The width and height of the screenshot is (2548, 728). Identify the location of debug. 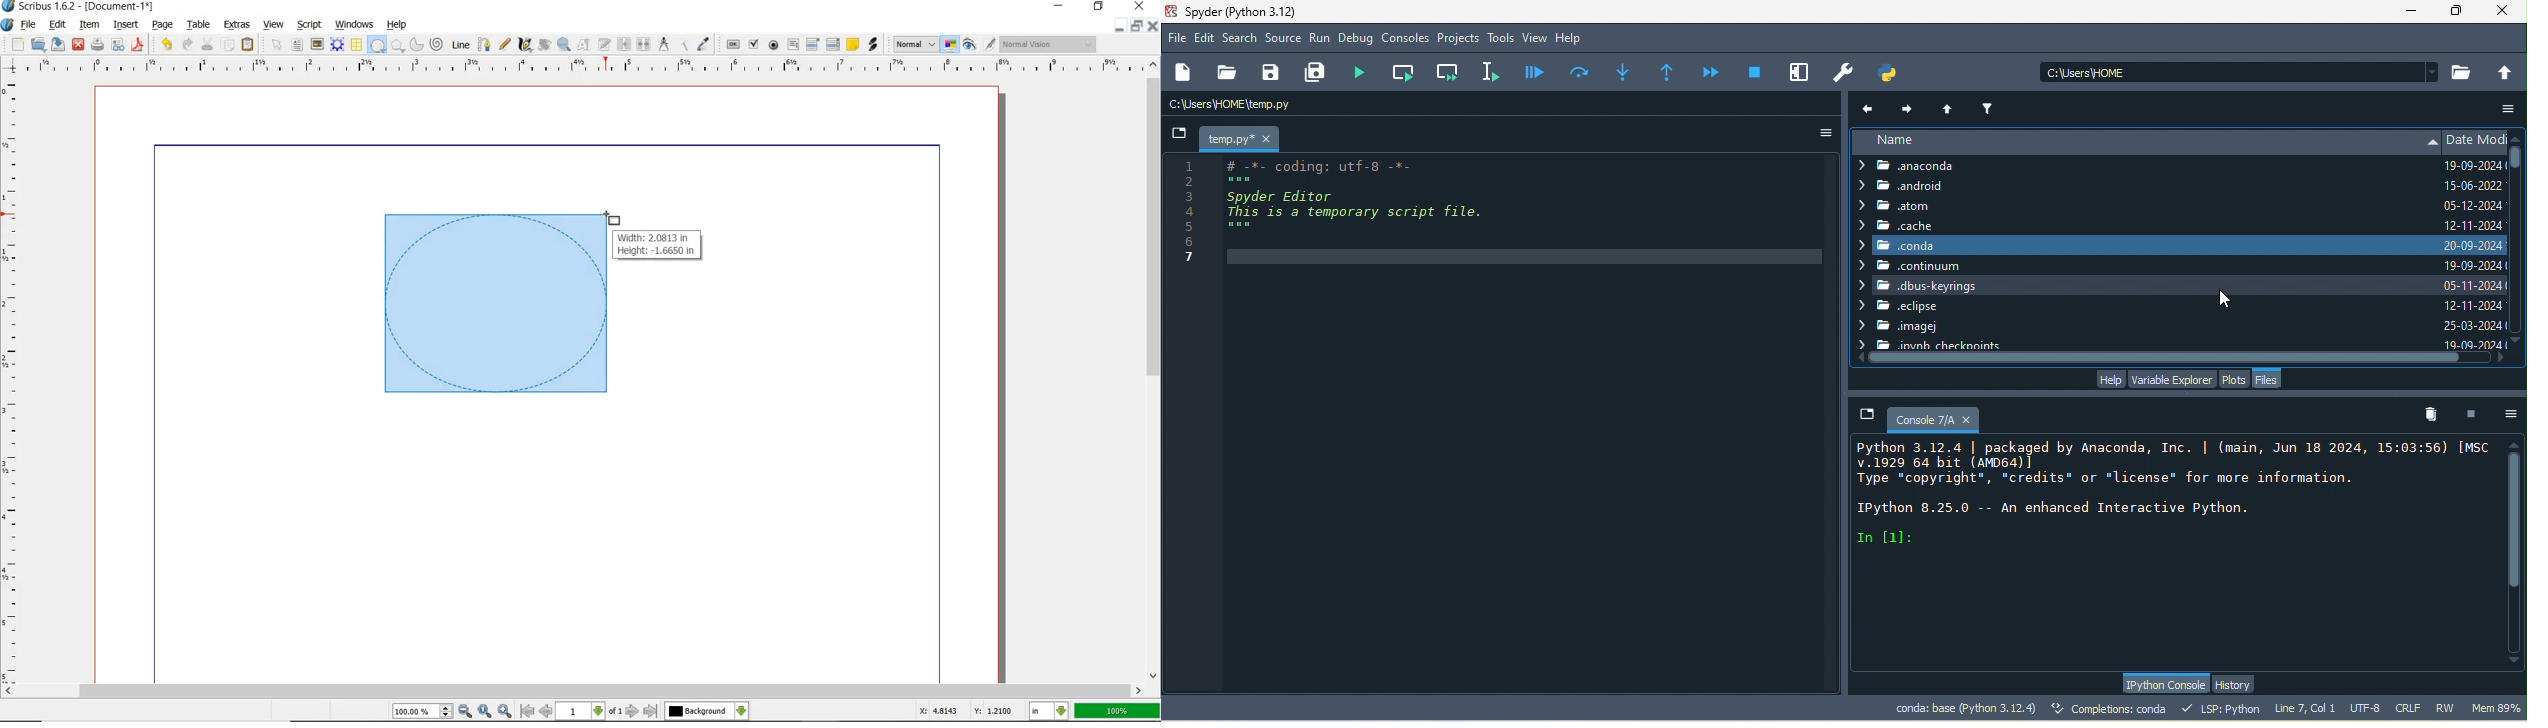
(1358, 40).